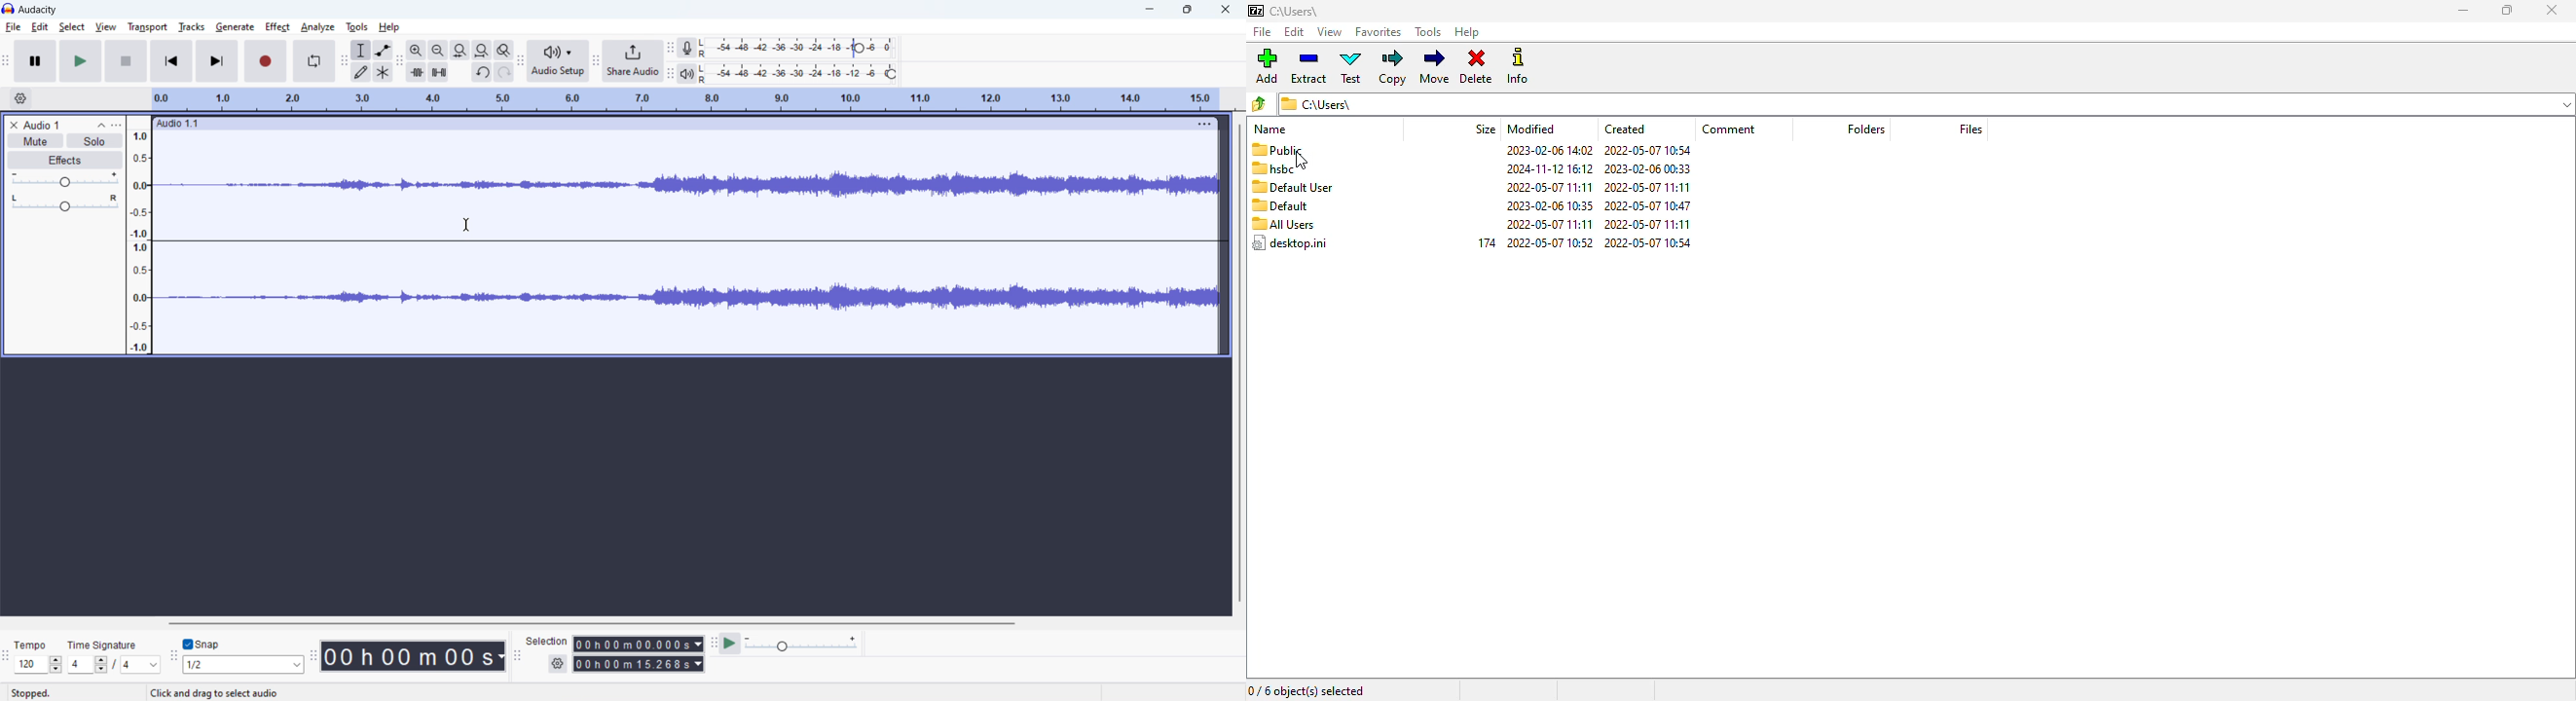  I want to click on minimize, so click(2464, 11).